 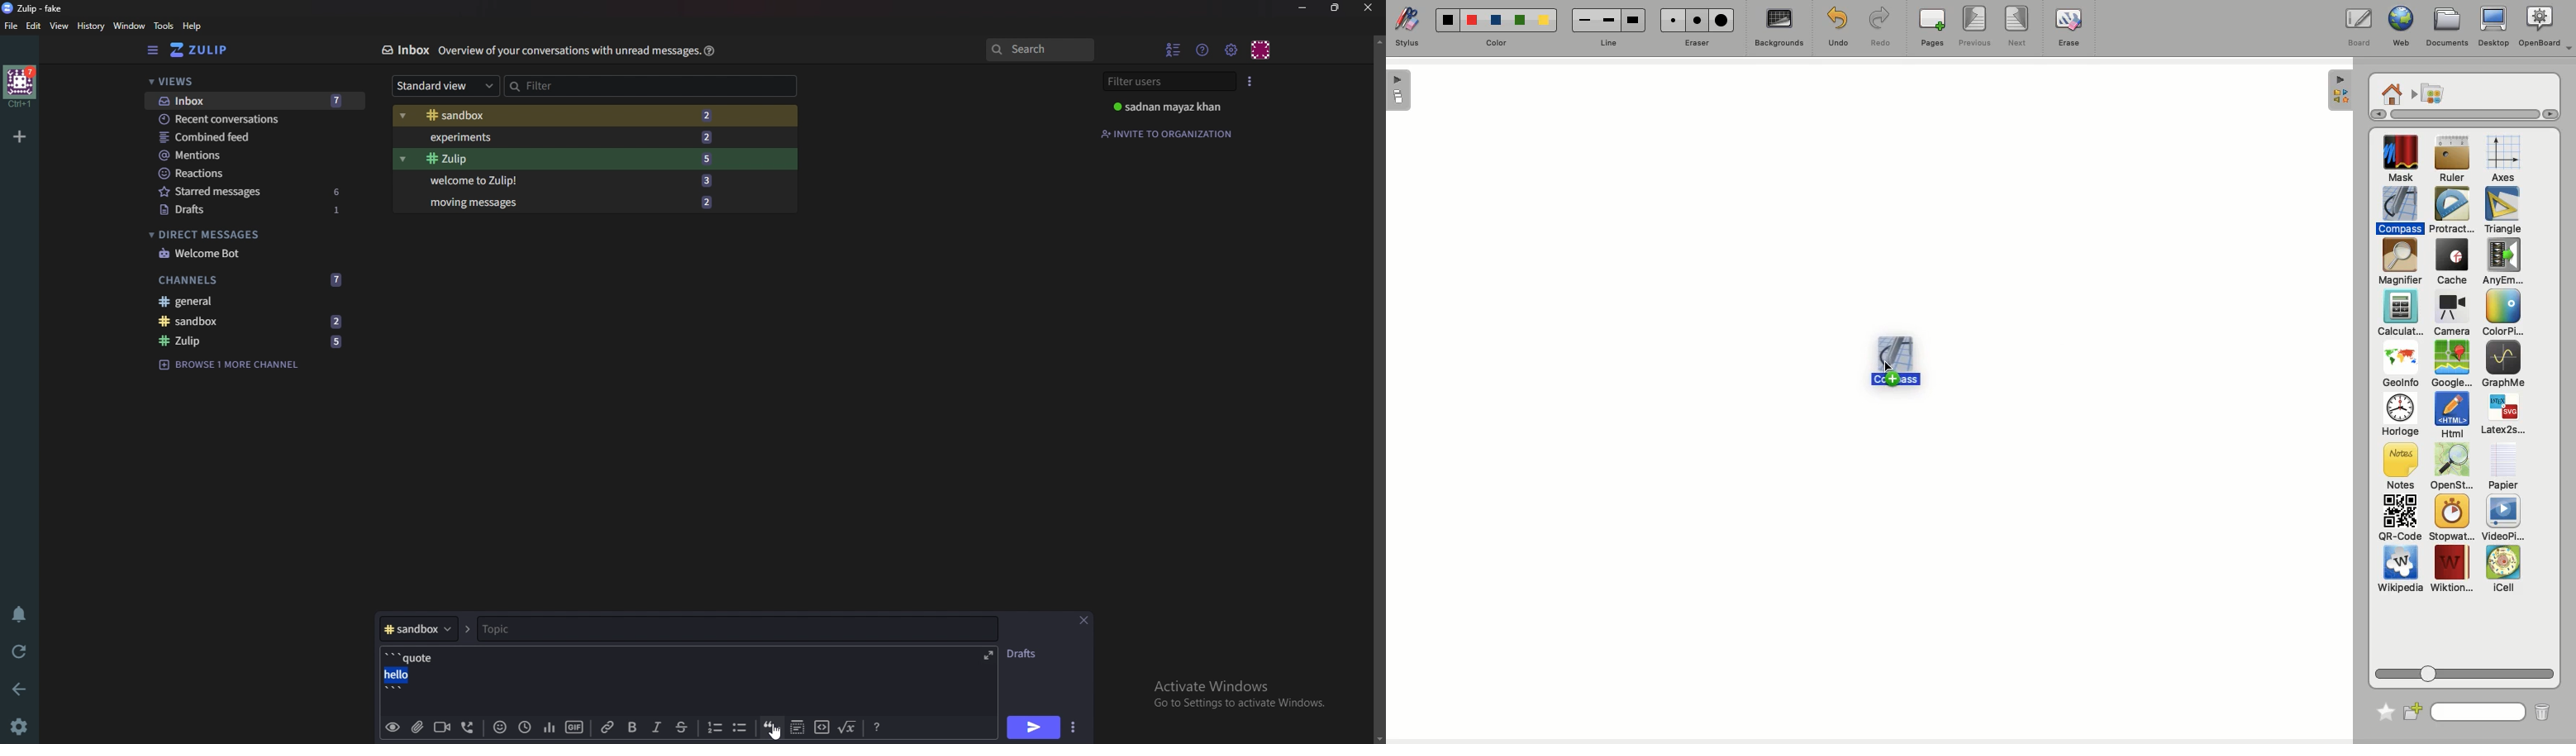 What do you see at coordinates (131, 26) in the screenshot?
I see `Window` at bounding box center [131, 26].